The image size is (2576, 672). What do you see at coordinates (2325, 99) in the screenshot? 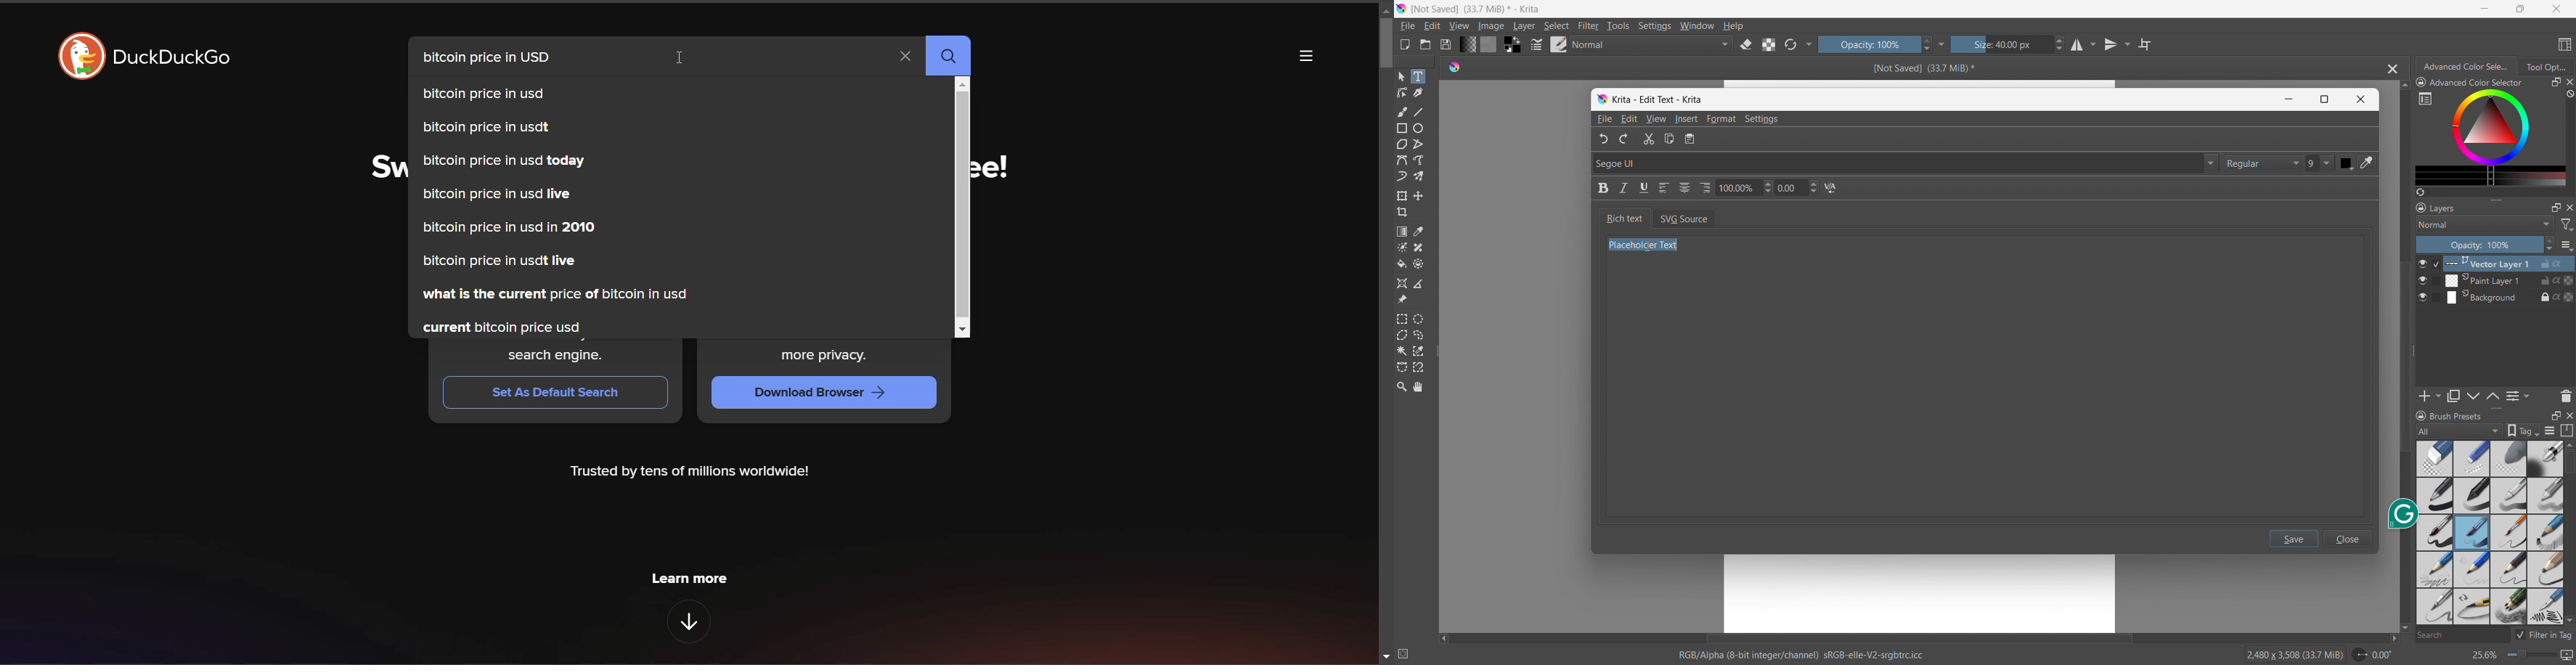
I see `Maximize` at bounding box center [2325, 99].